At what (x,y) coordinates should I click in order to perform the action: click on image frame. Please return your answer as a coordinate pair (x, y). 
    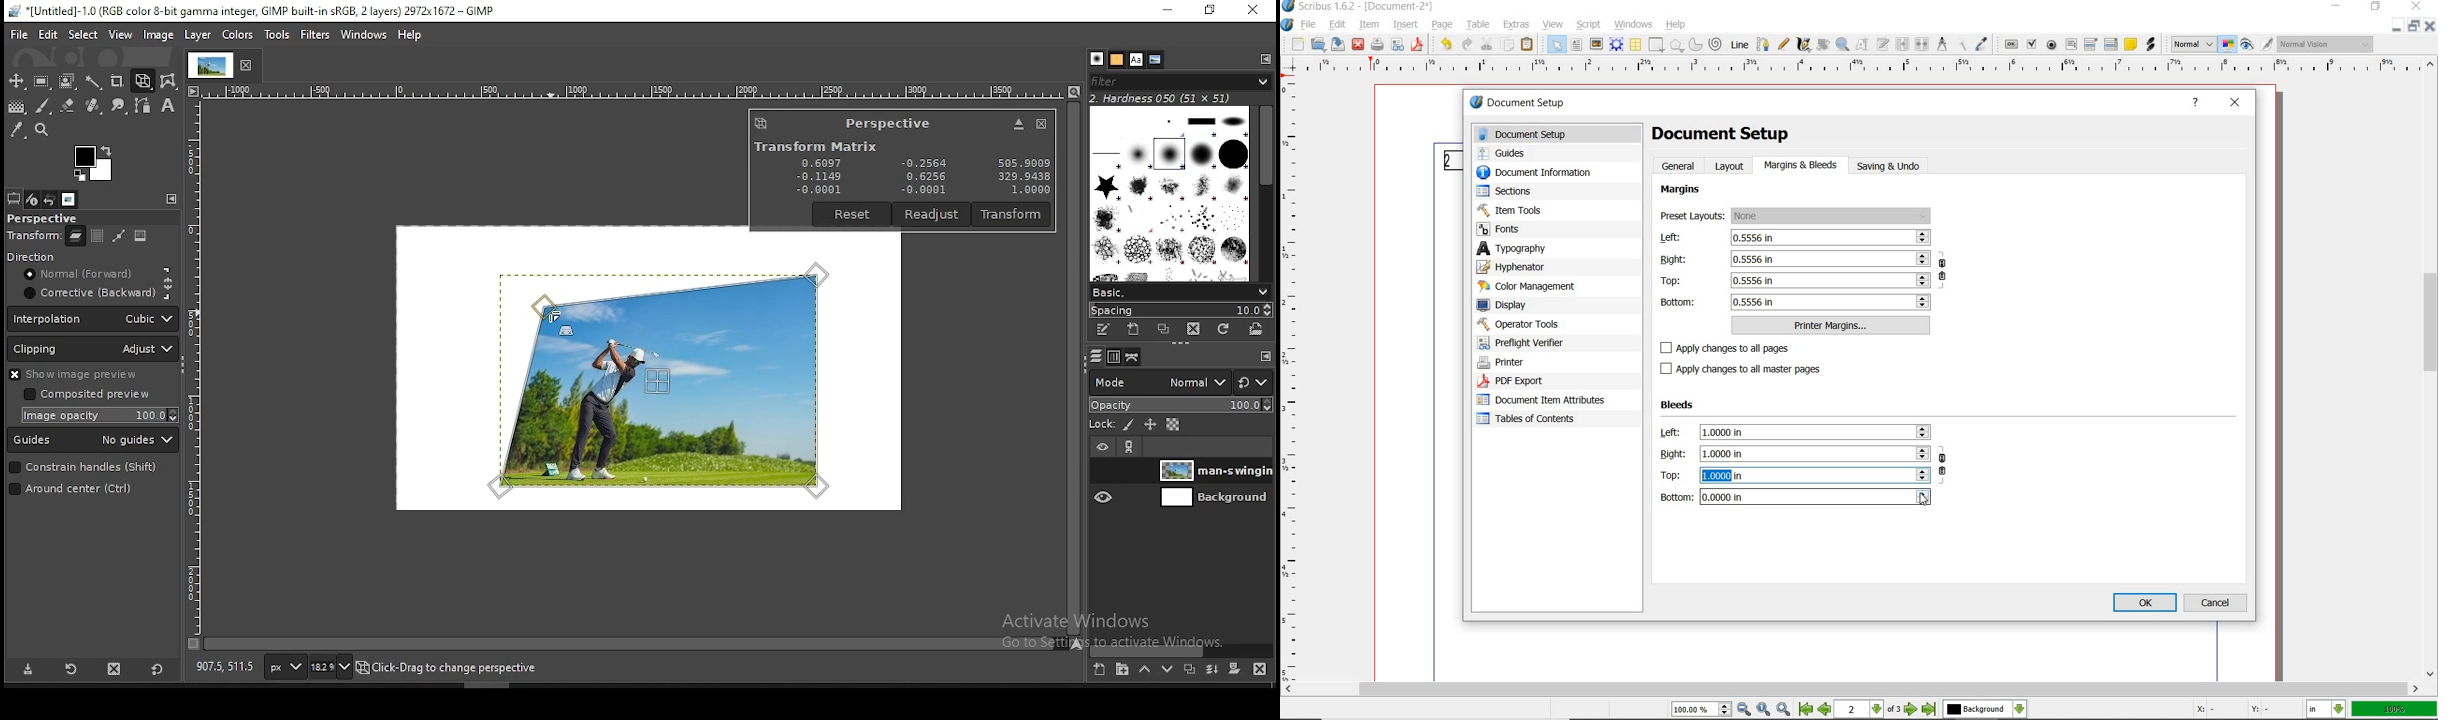
    Looking at the image, I should click on (1595, 45).